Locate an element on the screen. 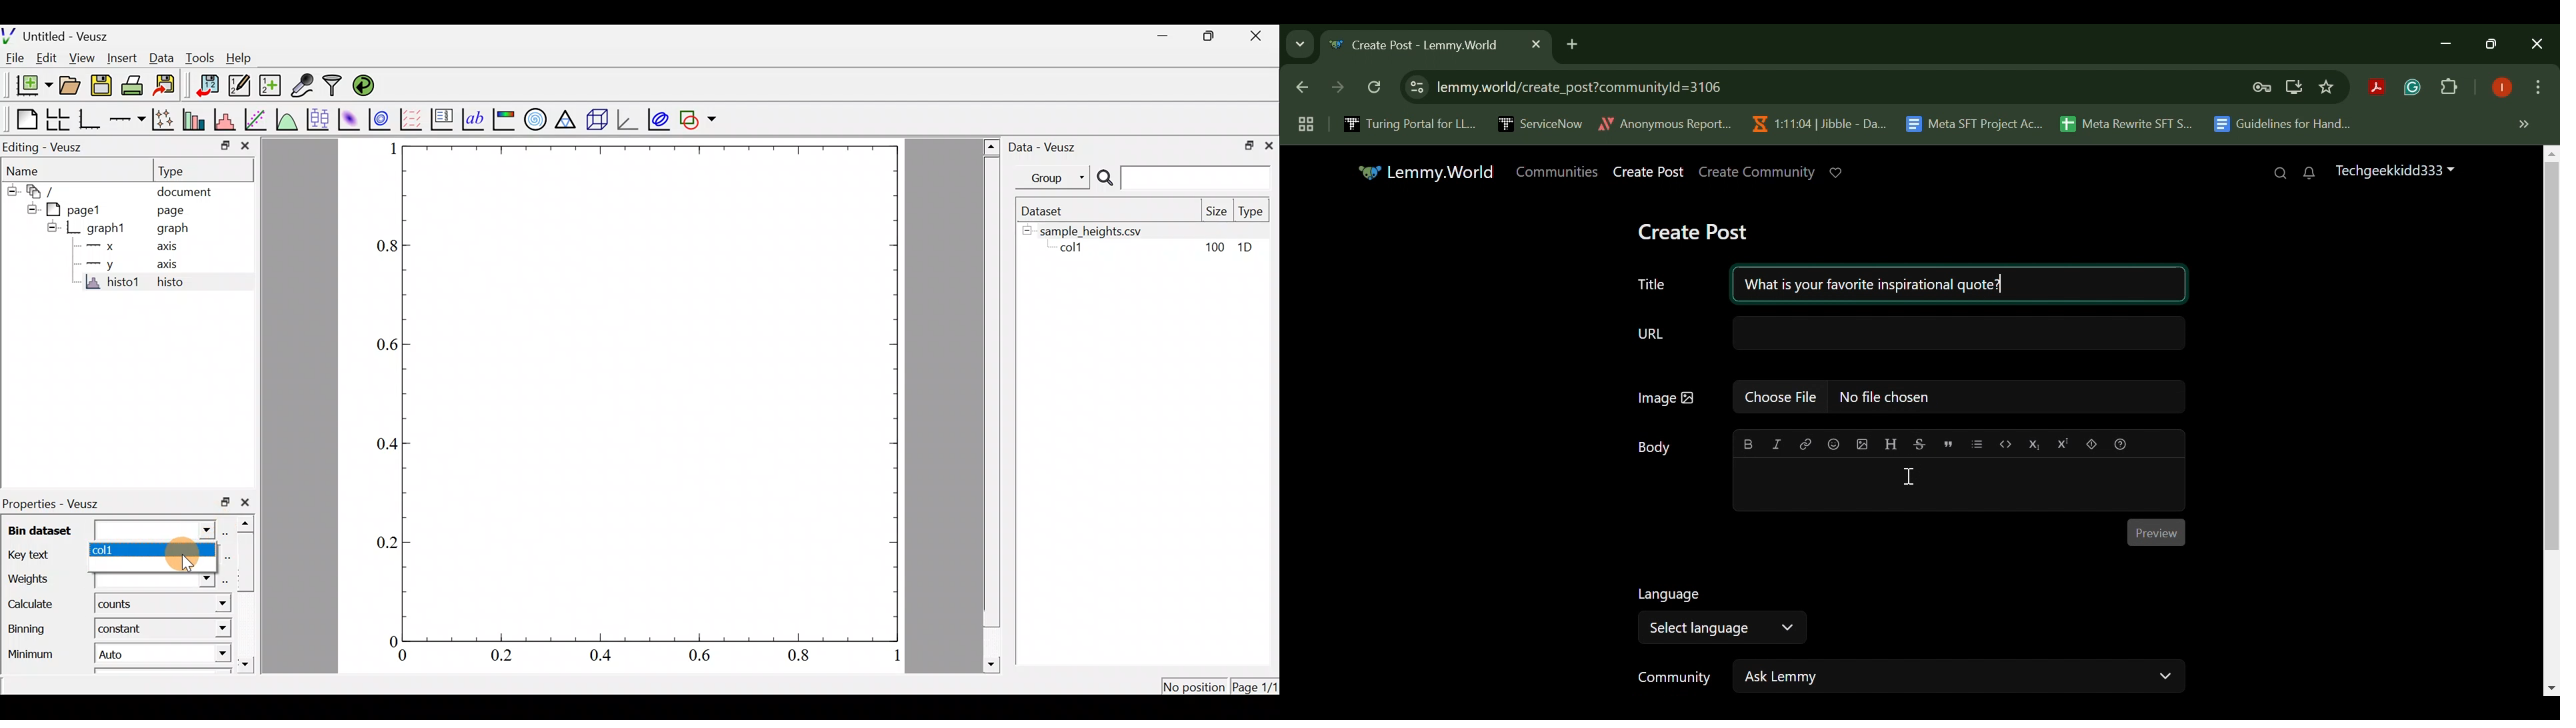  100 is located at coordinates (1217, 248).